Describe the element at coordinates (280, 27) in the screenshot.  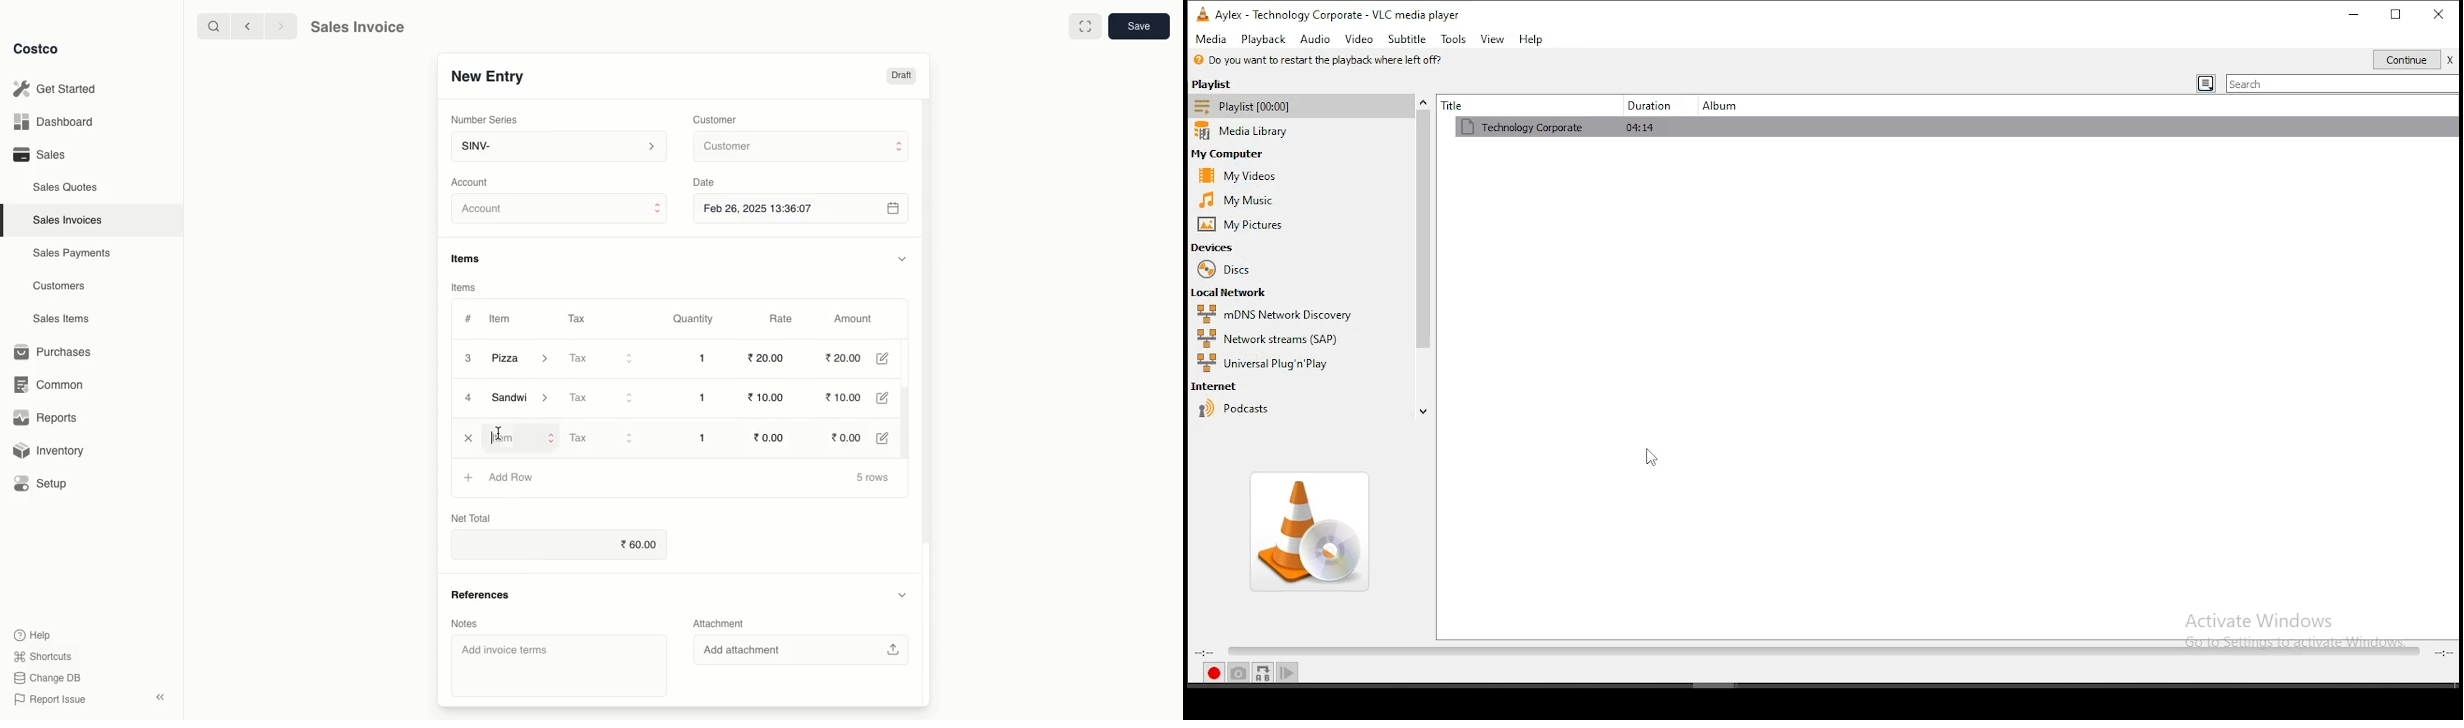
I see `Forward` at that location.